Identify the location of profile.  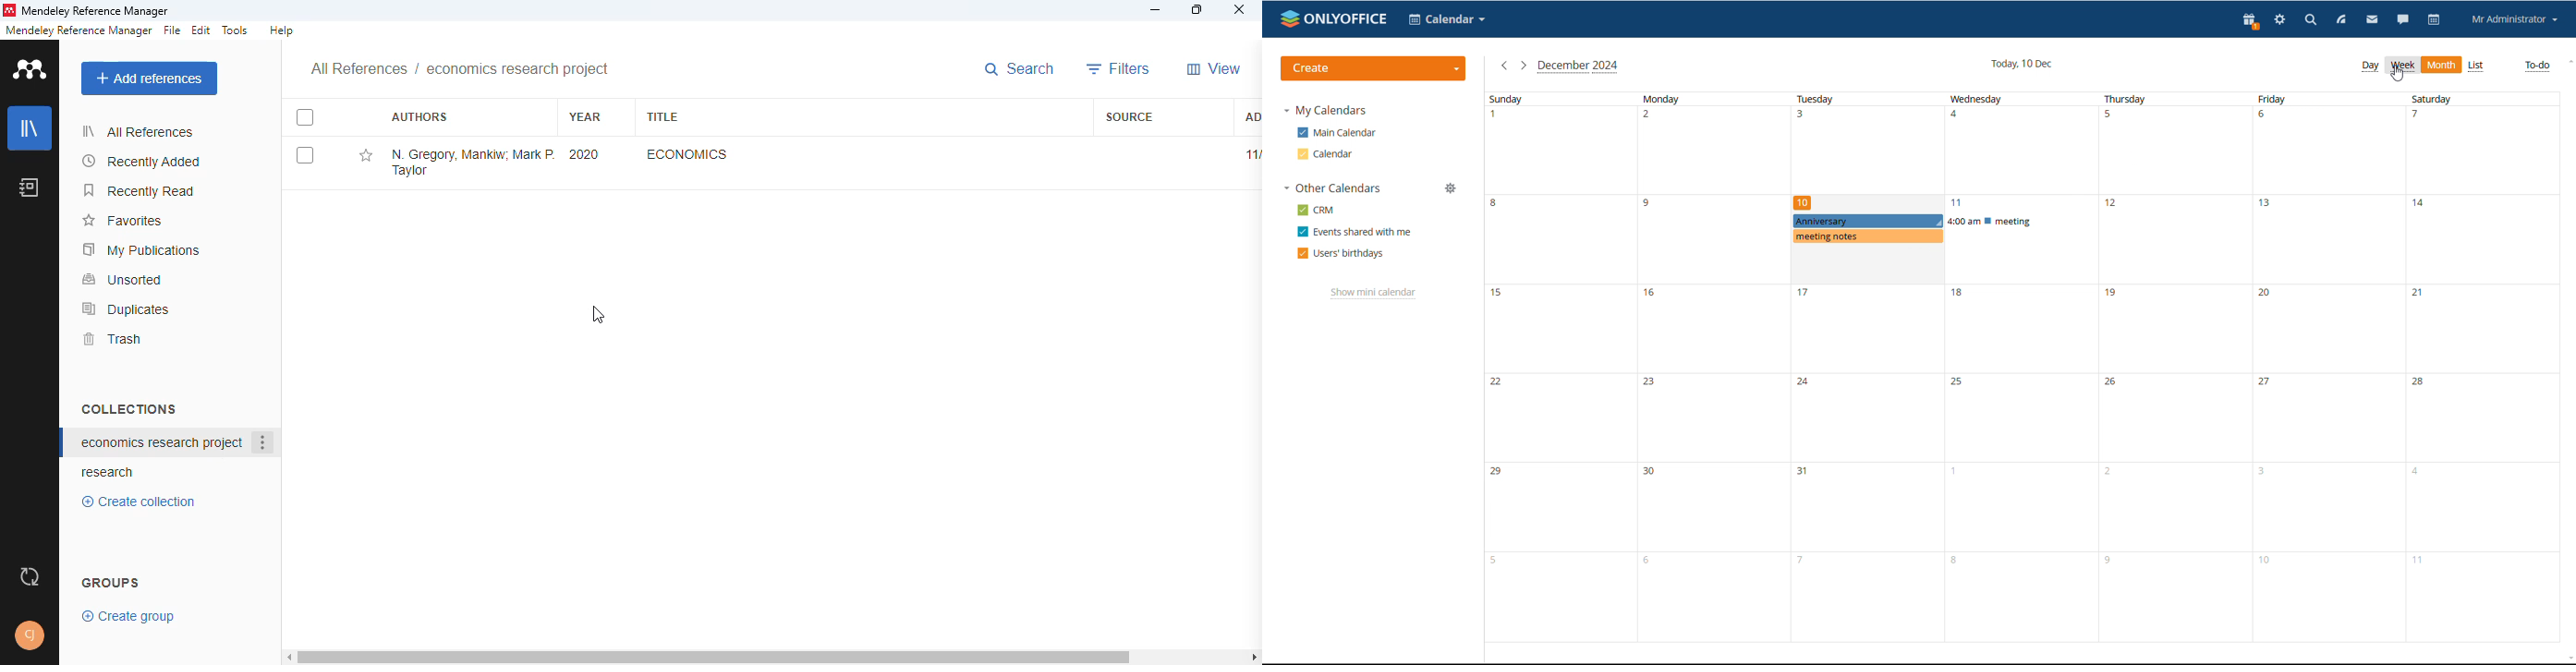
(31, 635).